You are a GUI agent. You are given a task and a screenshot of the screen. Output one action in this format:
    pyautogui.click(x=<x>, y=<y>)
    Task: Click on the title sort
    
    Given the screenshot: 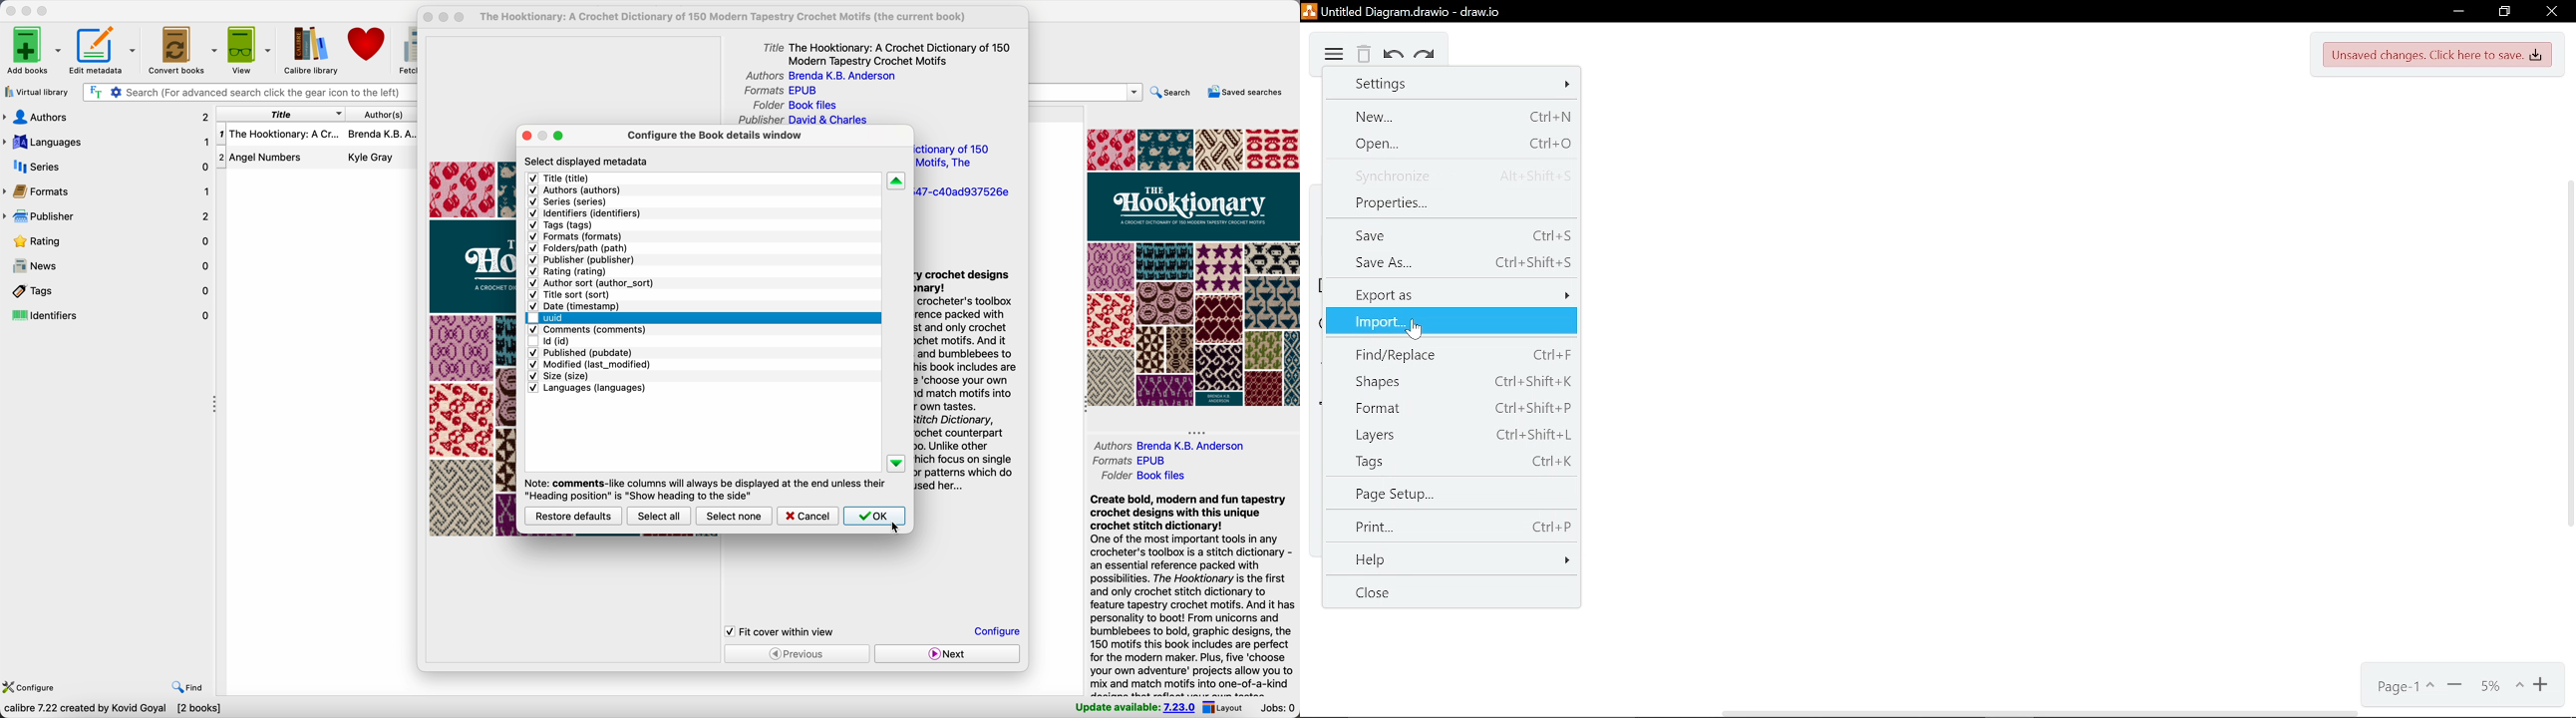 What is the action you would take?
    pyautogui.click(x=573, y=295)
    